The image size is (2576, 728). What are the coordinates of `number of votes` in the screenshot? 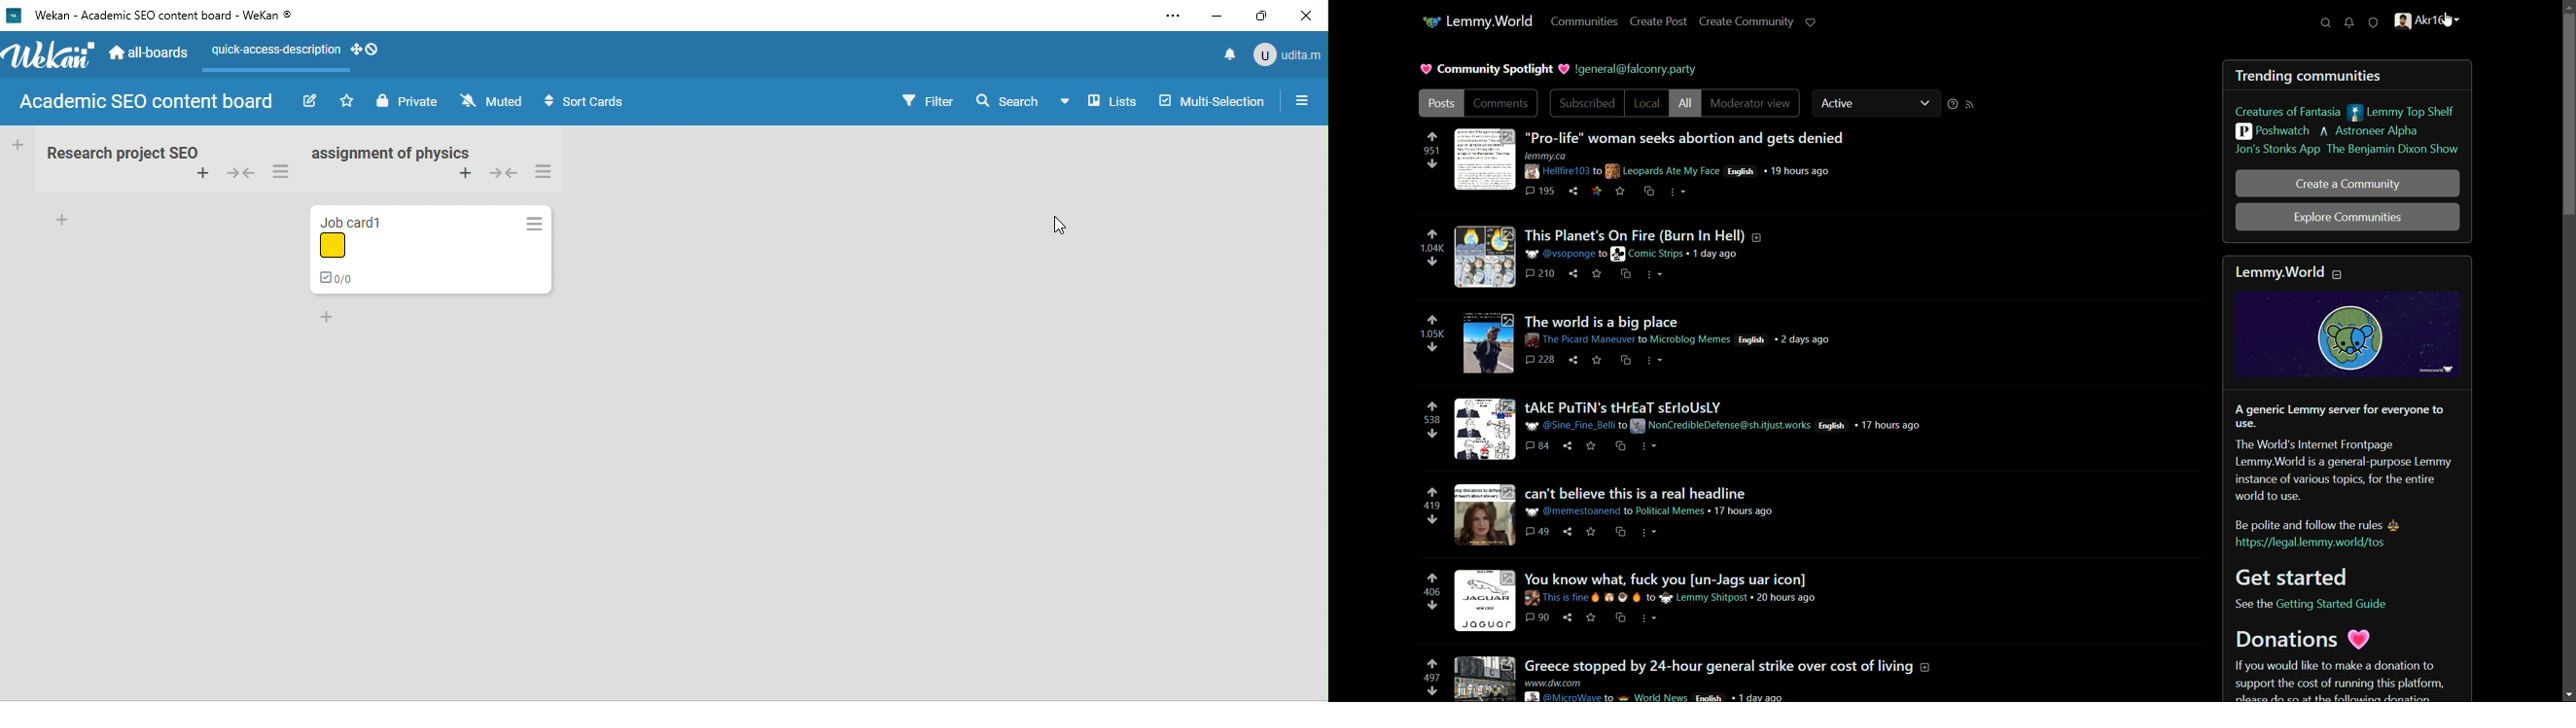 It's located at (1432, 333).